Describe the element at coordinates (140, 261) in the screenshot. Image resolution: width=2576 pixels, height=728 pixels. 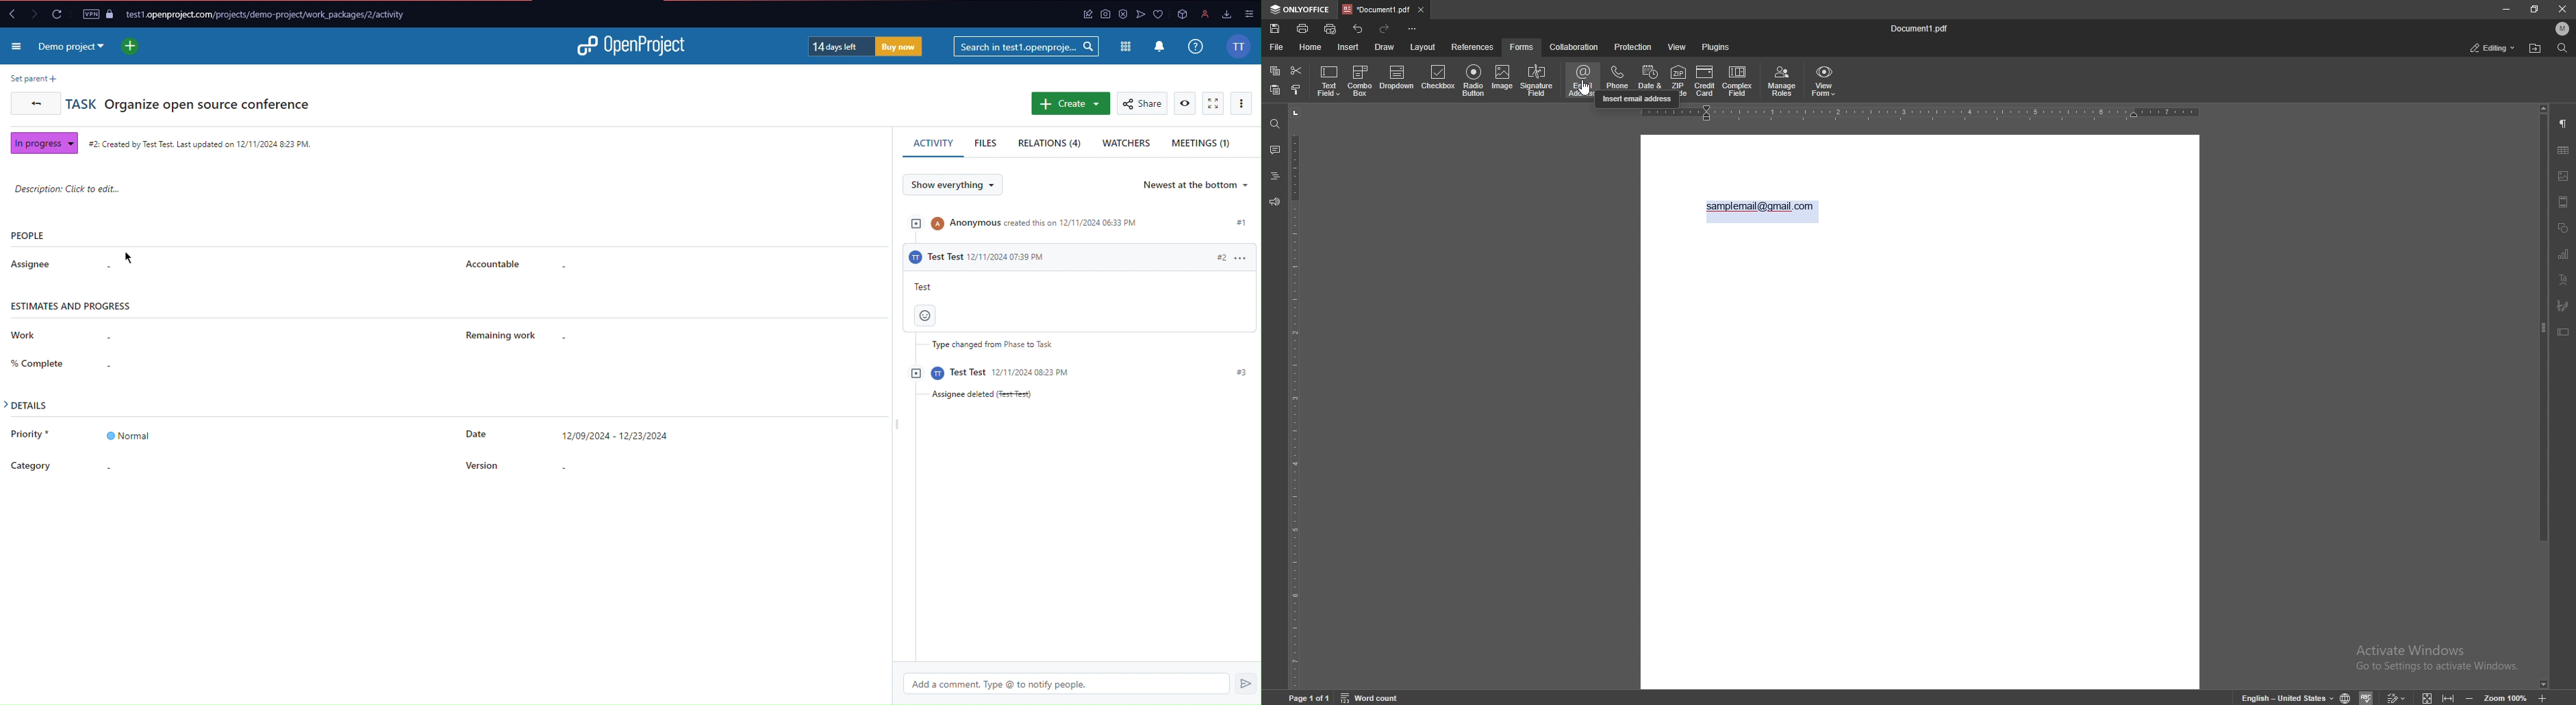
I see `cursor` at that location.